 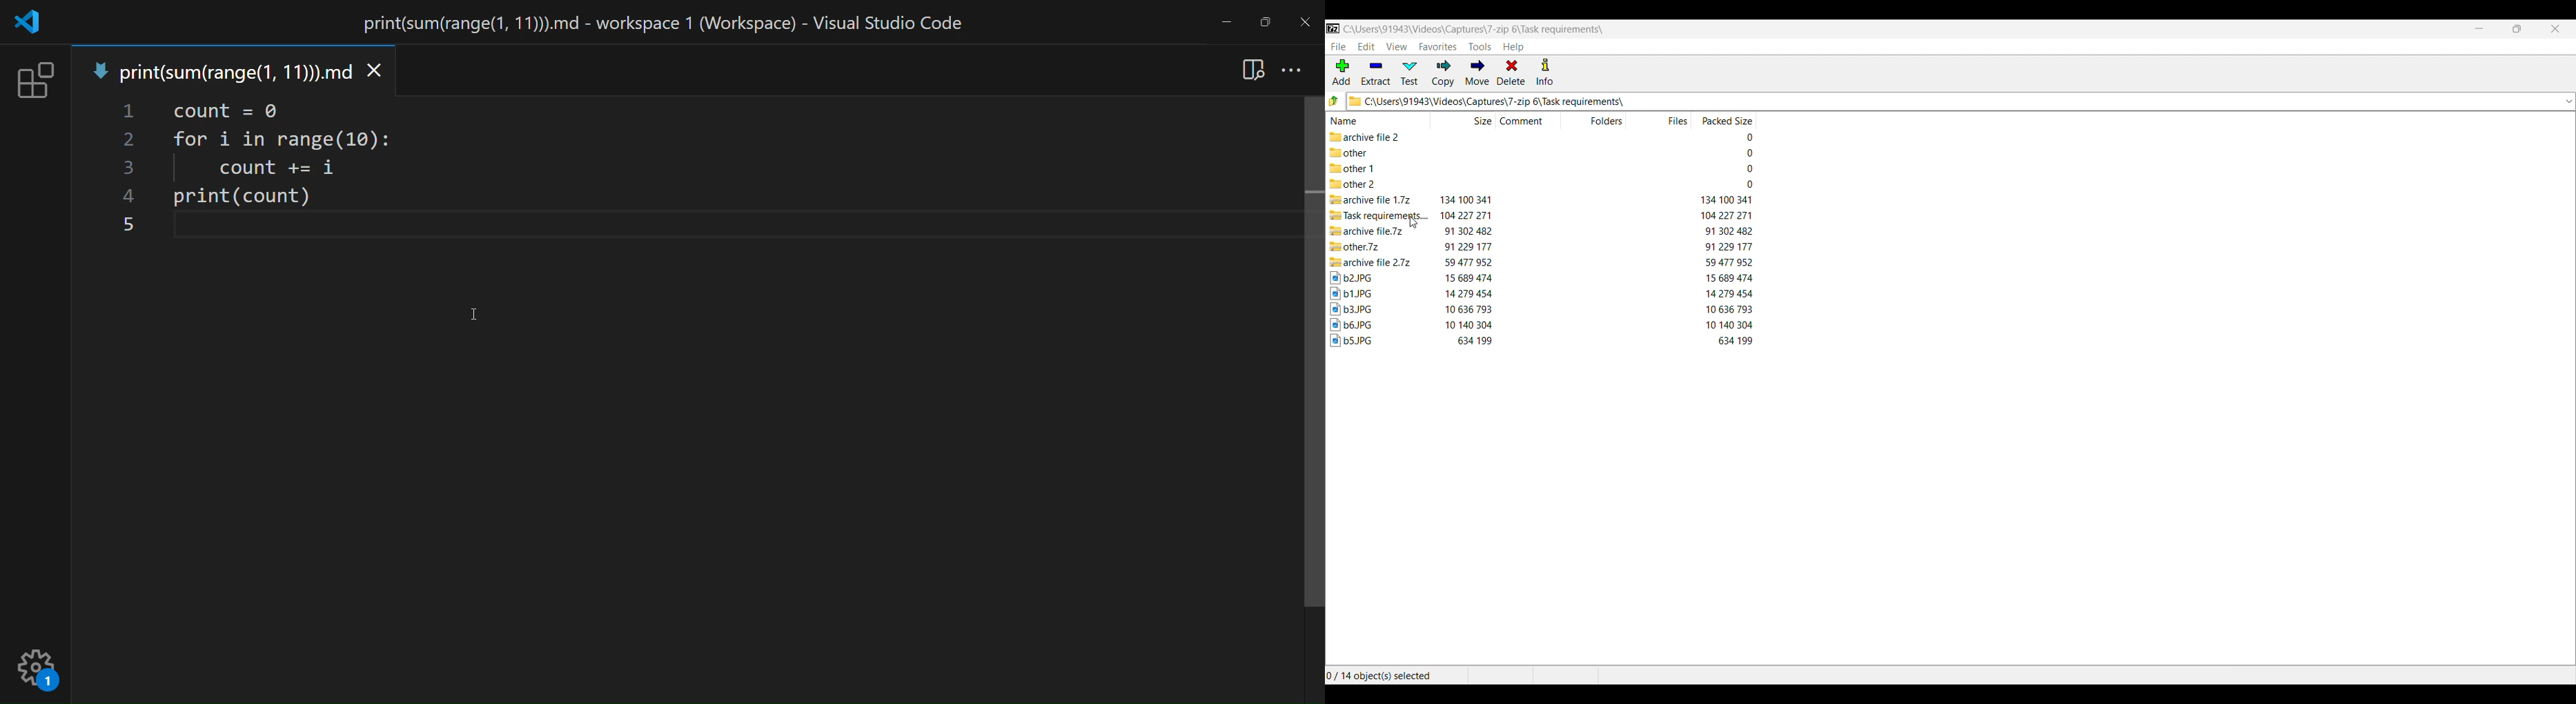 I want to click on image file, so click(x=1355, y=293).